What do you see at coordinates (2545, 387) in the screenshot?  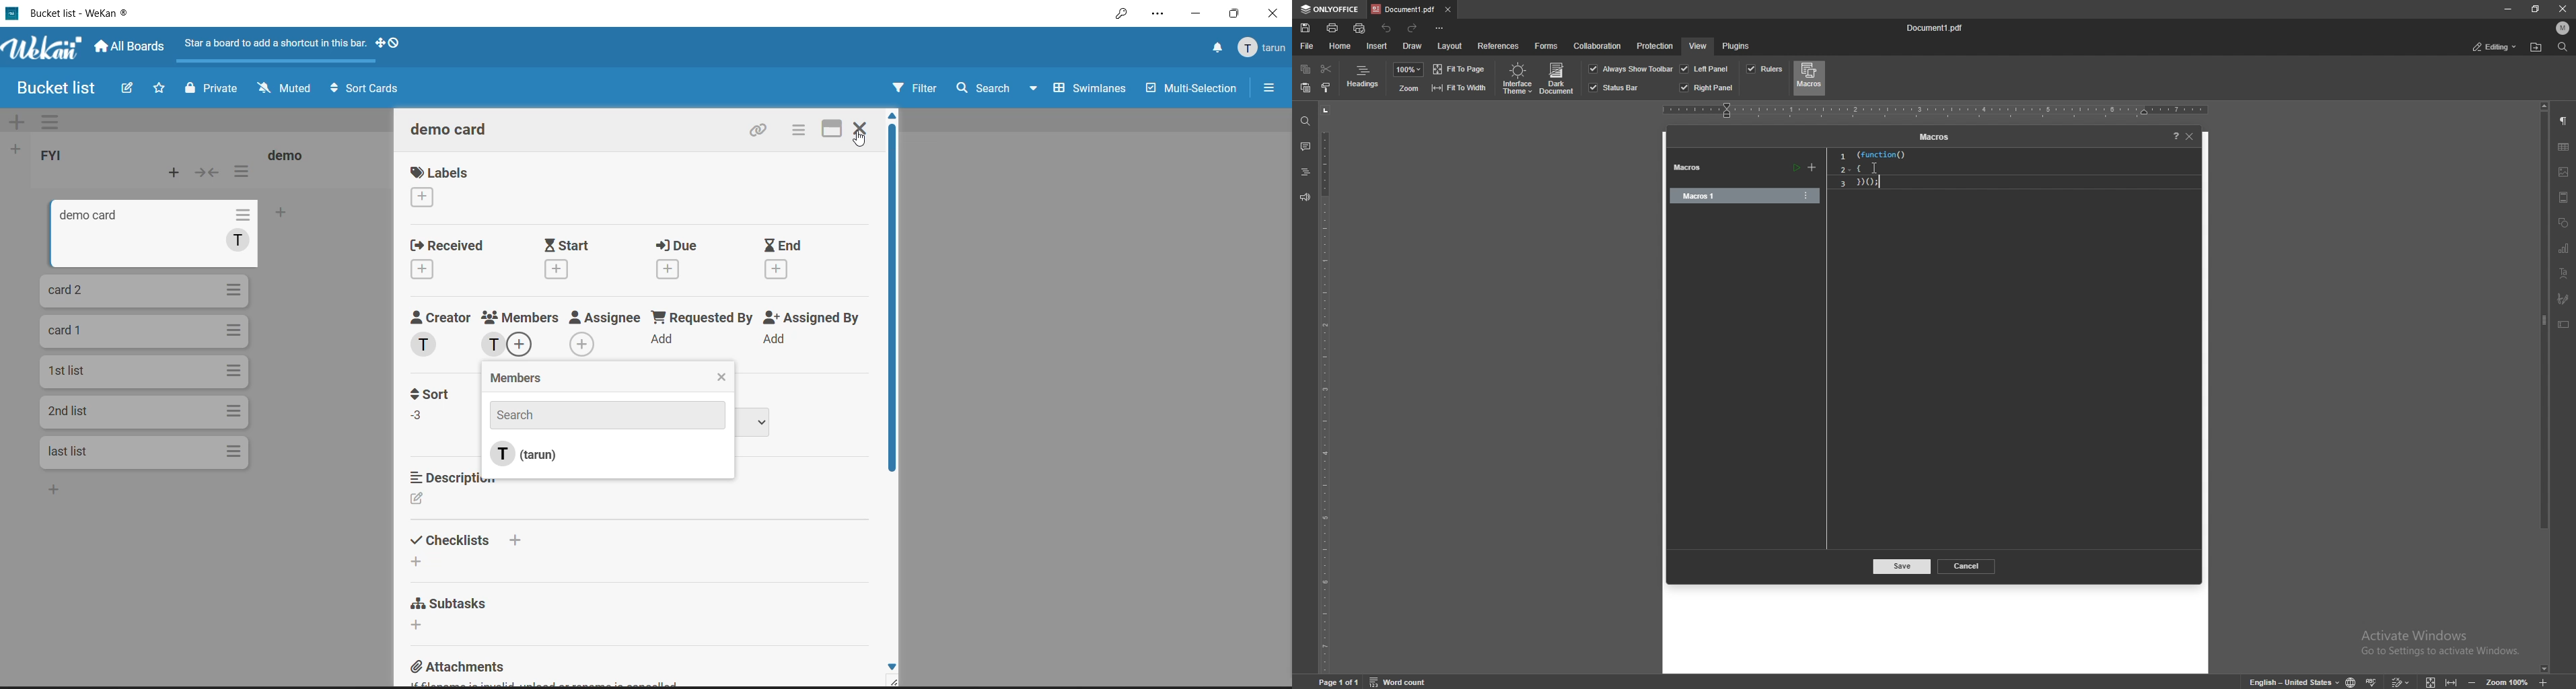 I see `scroll bar` at bounding box center [2545, 387].